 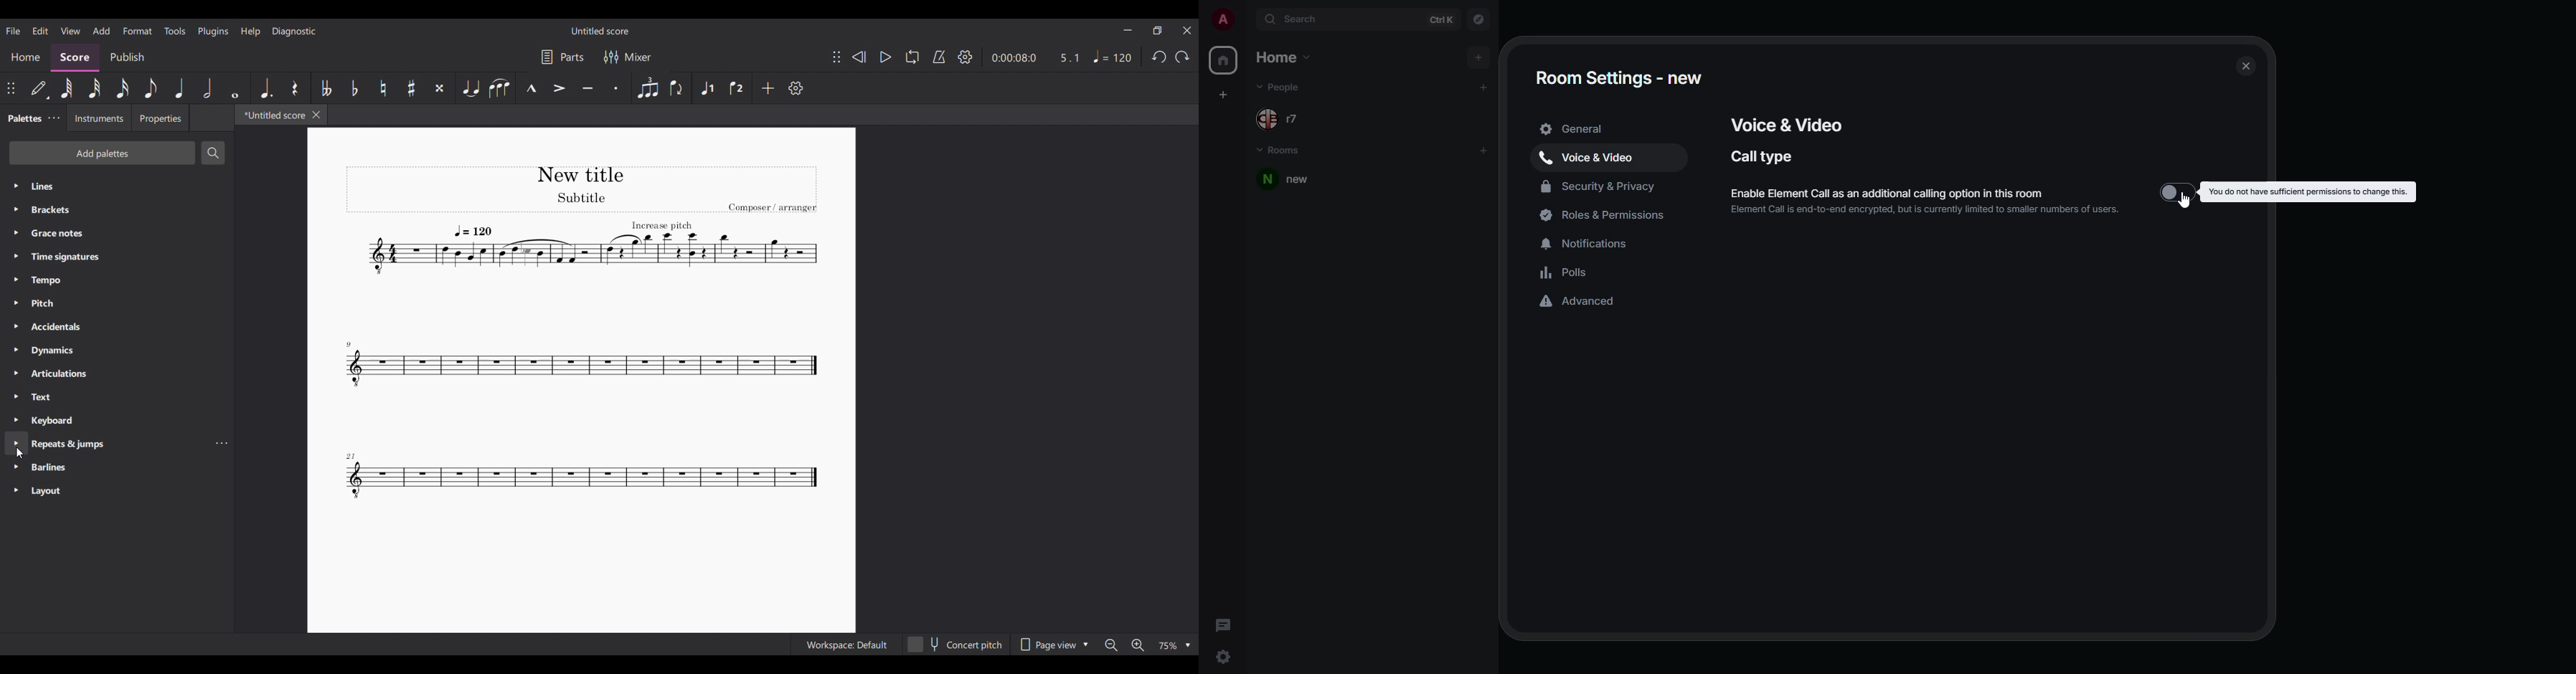 I want to click on Default, so click(x=41, y=88).